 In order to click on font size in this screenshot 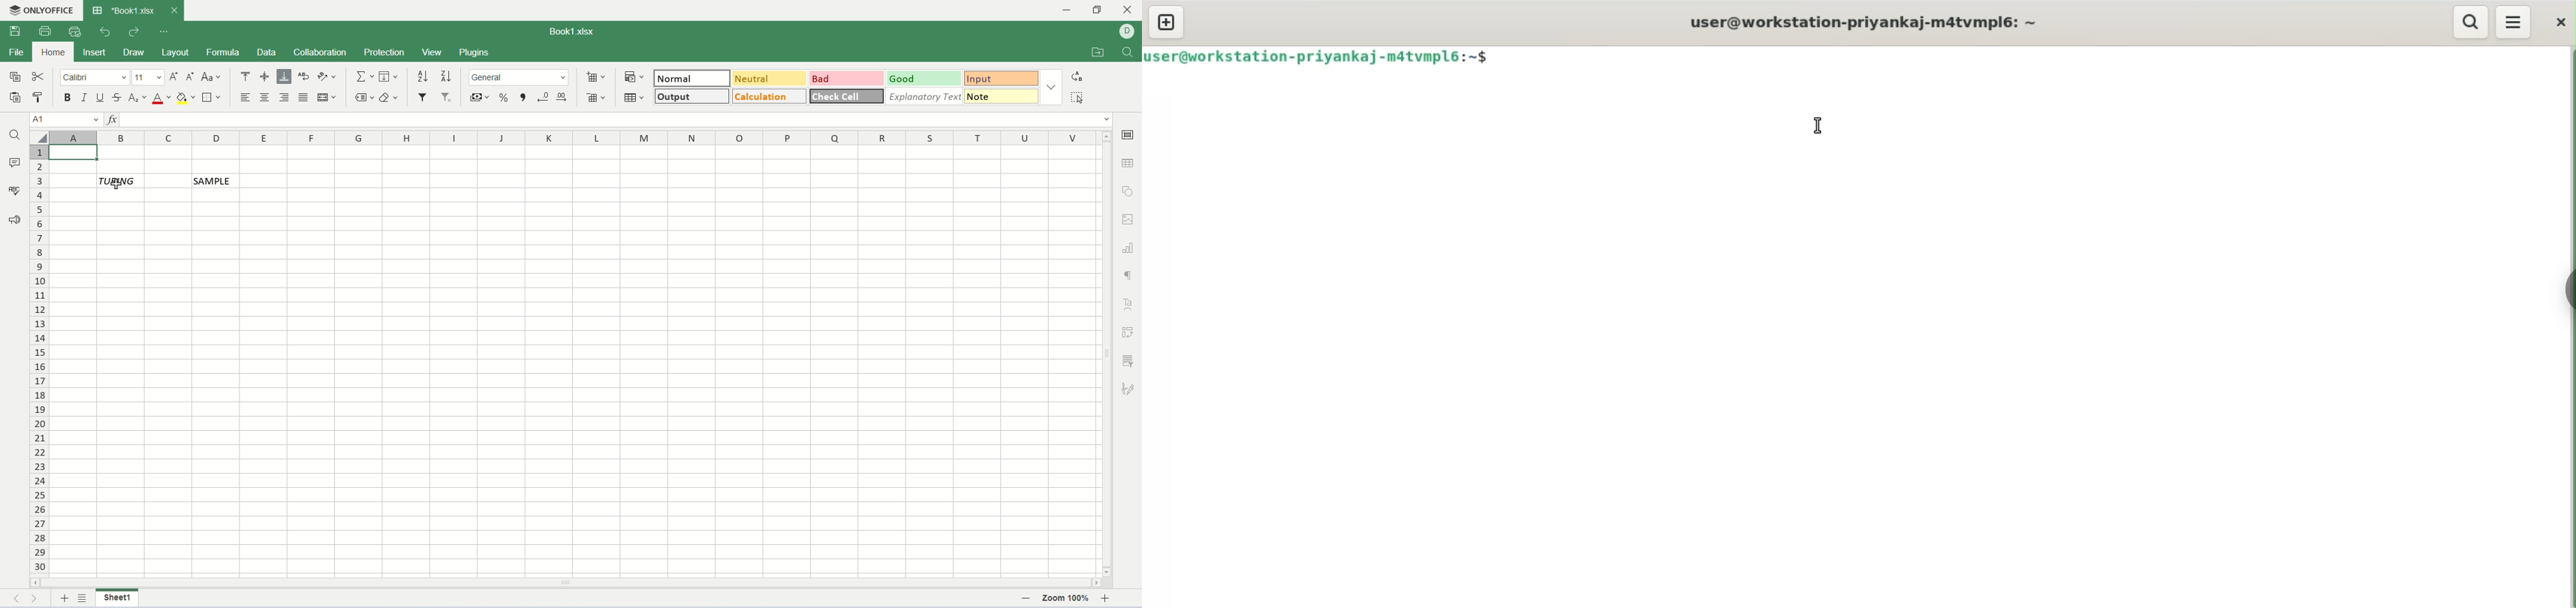, I will do `click(149, 77)`.